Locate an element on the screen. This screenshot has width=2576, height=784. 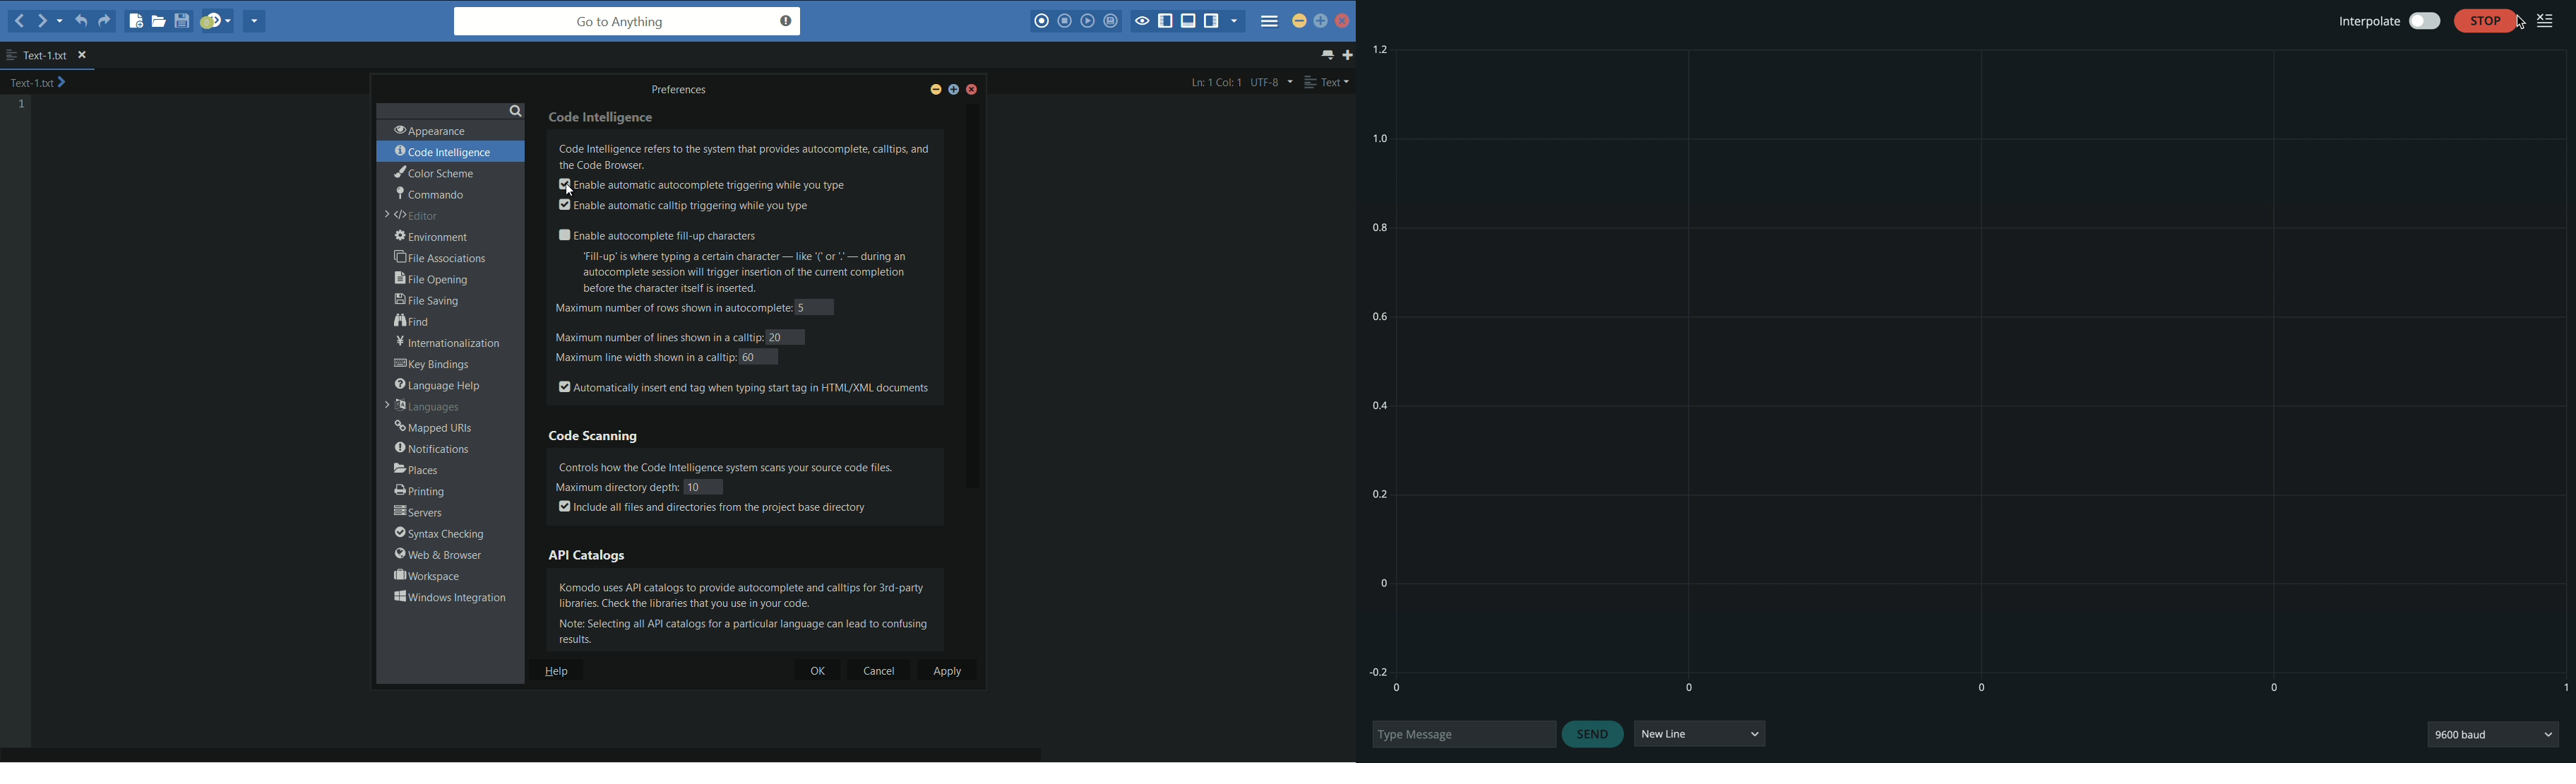
cursor is located at coordinates (570, 189).